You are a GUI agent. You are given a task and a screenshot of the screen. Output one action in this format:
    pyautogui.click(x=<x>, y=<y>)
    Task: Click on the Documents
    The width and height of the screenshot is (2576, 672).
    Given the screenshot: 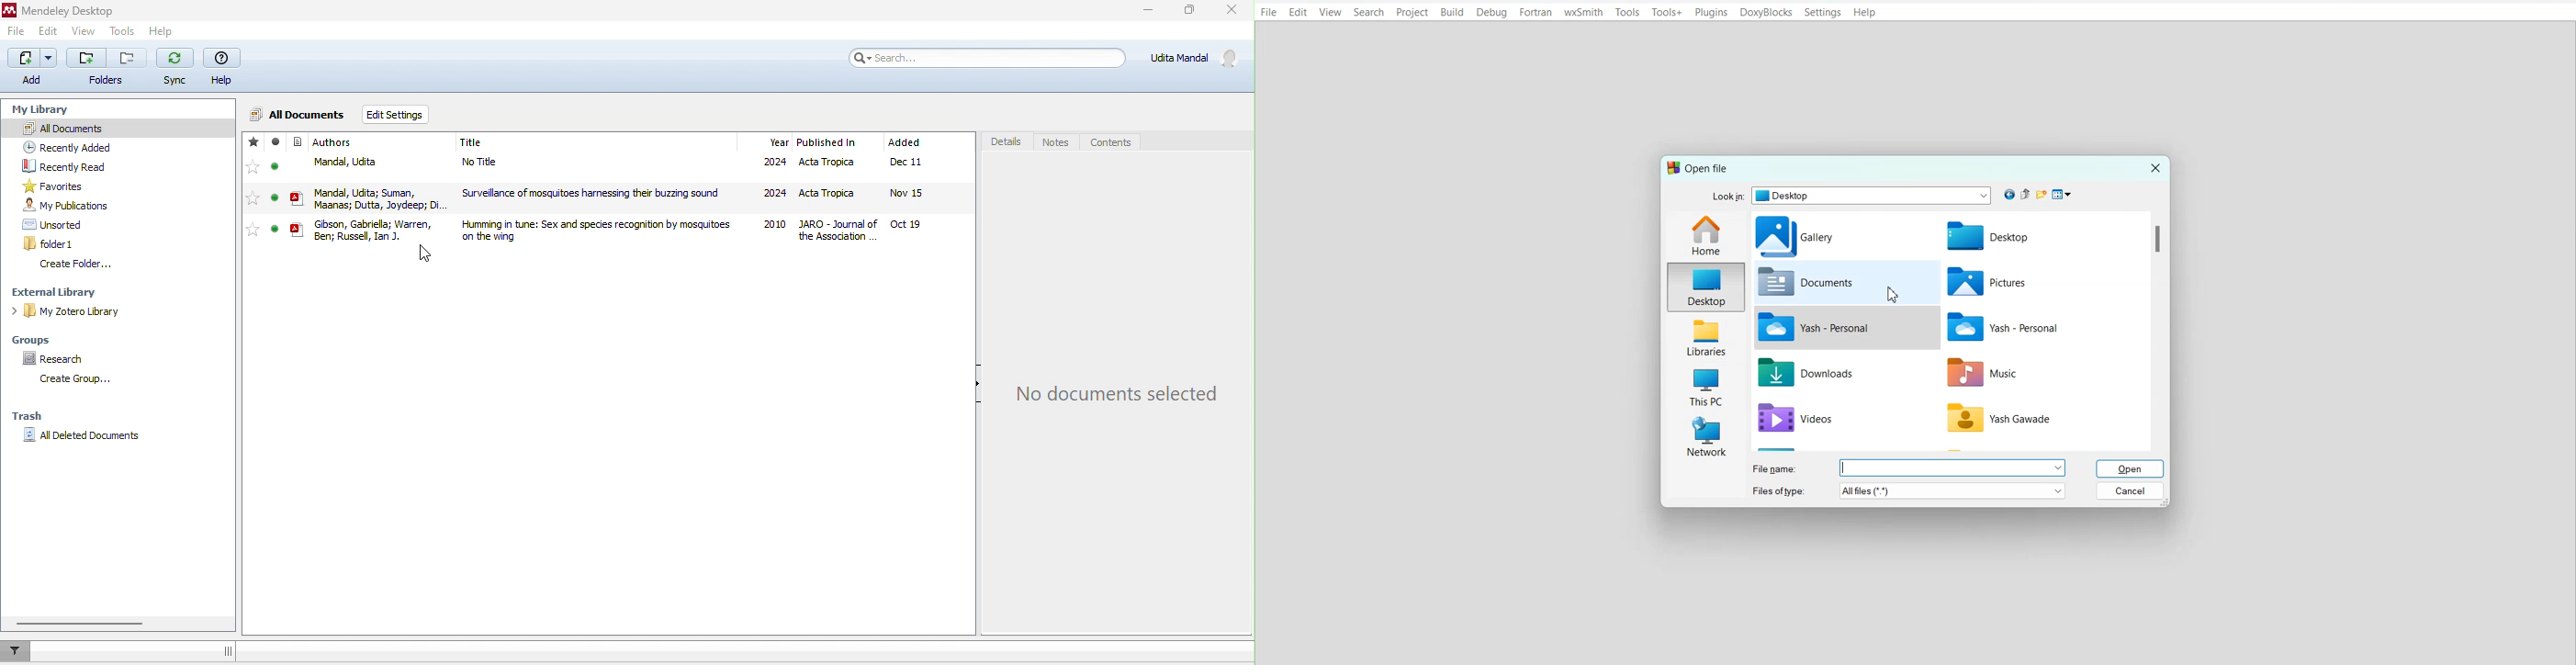 What is the action you would take?
    pyautogui.click(x=1842, y=282)
    